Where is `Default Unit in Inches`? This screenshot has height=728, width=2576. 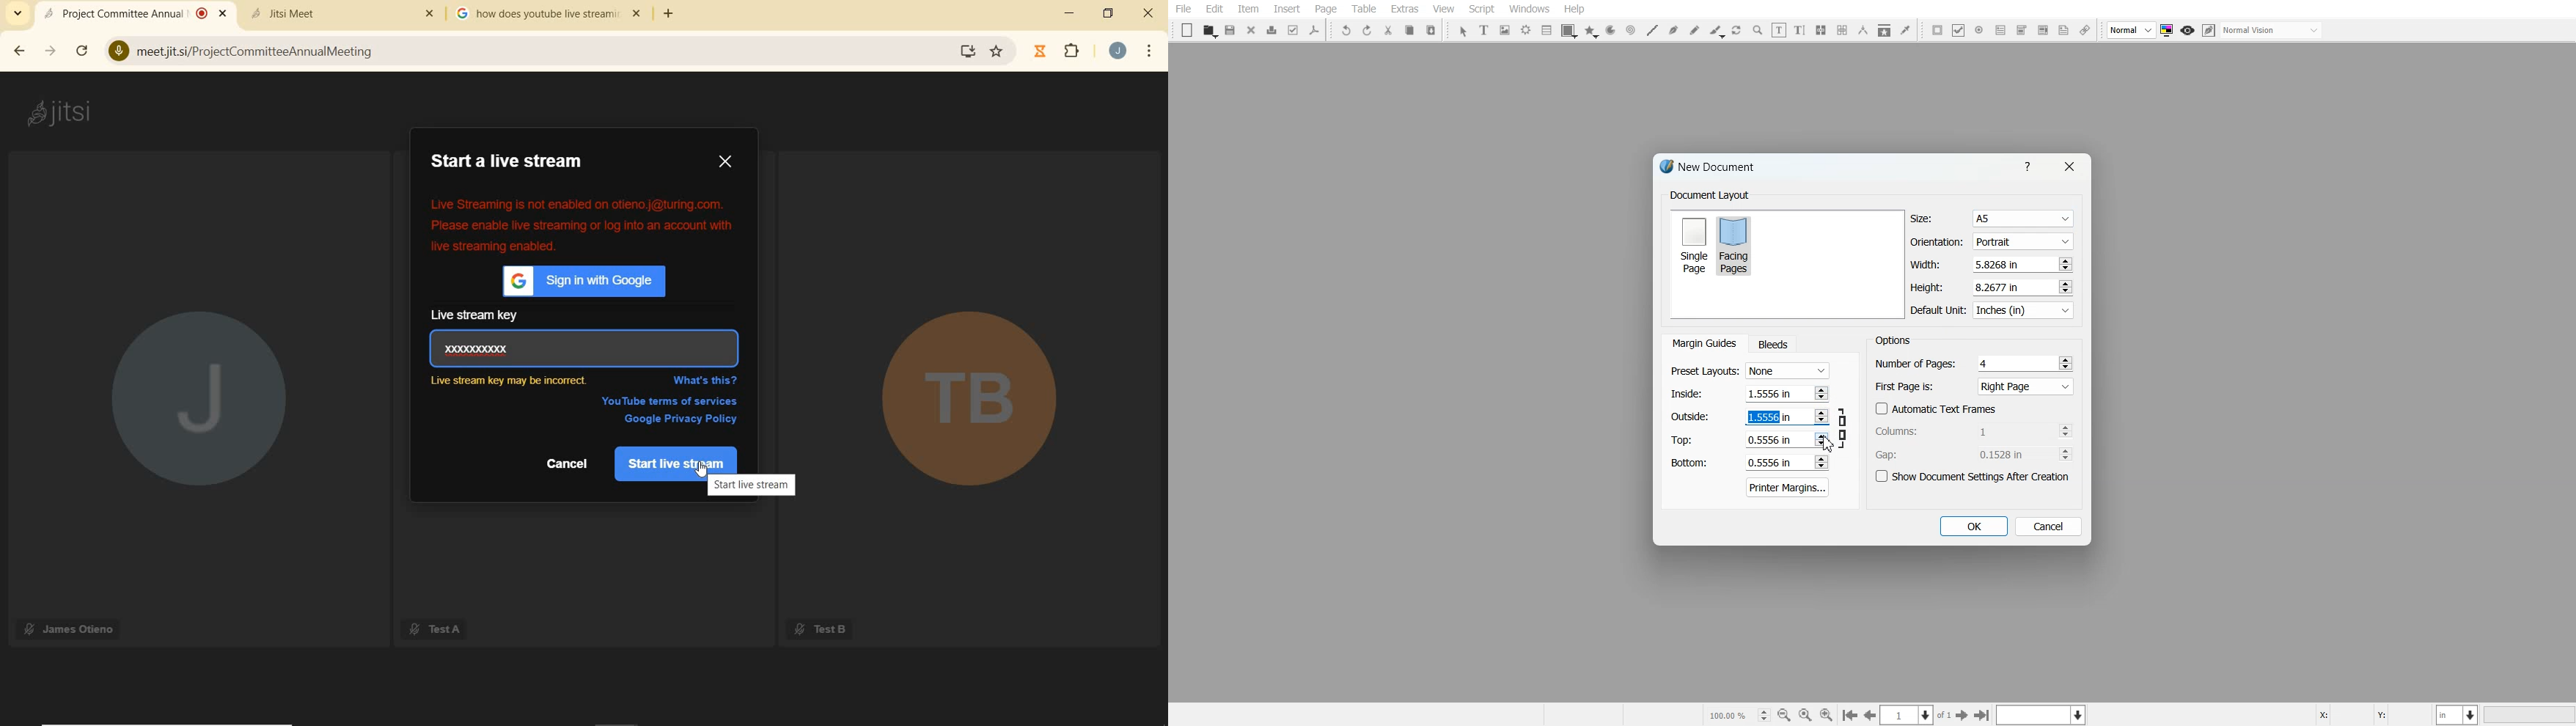 Default Unit in Inches is located at coordinates (1993, 311).